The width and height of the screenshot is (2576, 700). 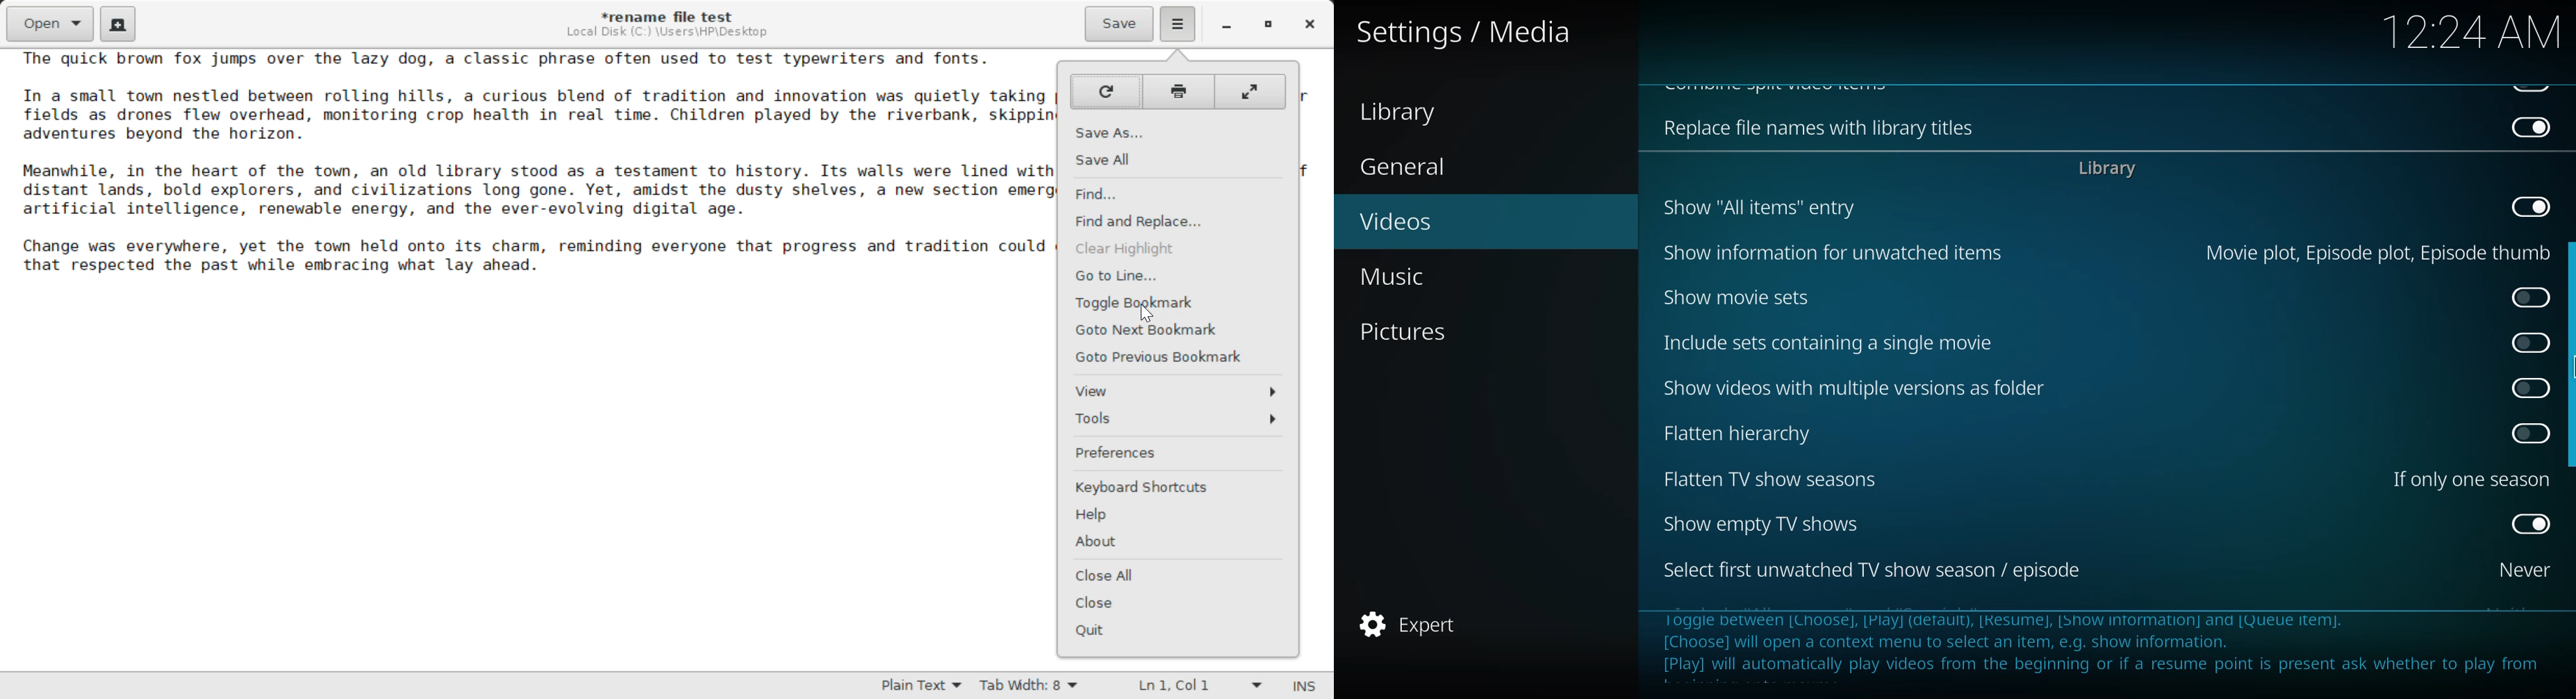 What do you see at coordinates (1179, 24) in the screenshot?
I see `Menu Selected` at bounding box center [1179, 24].